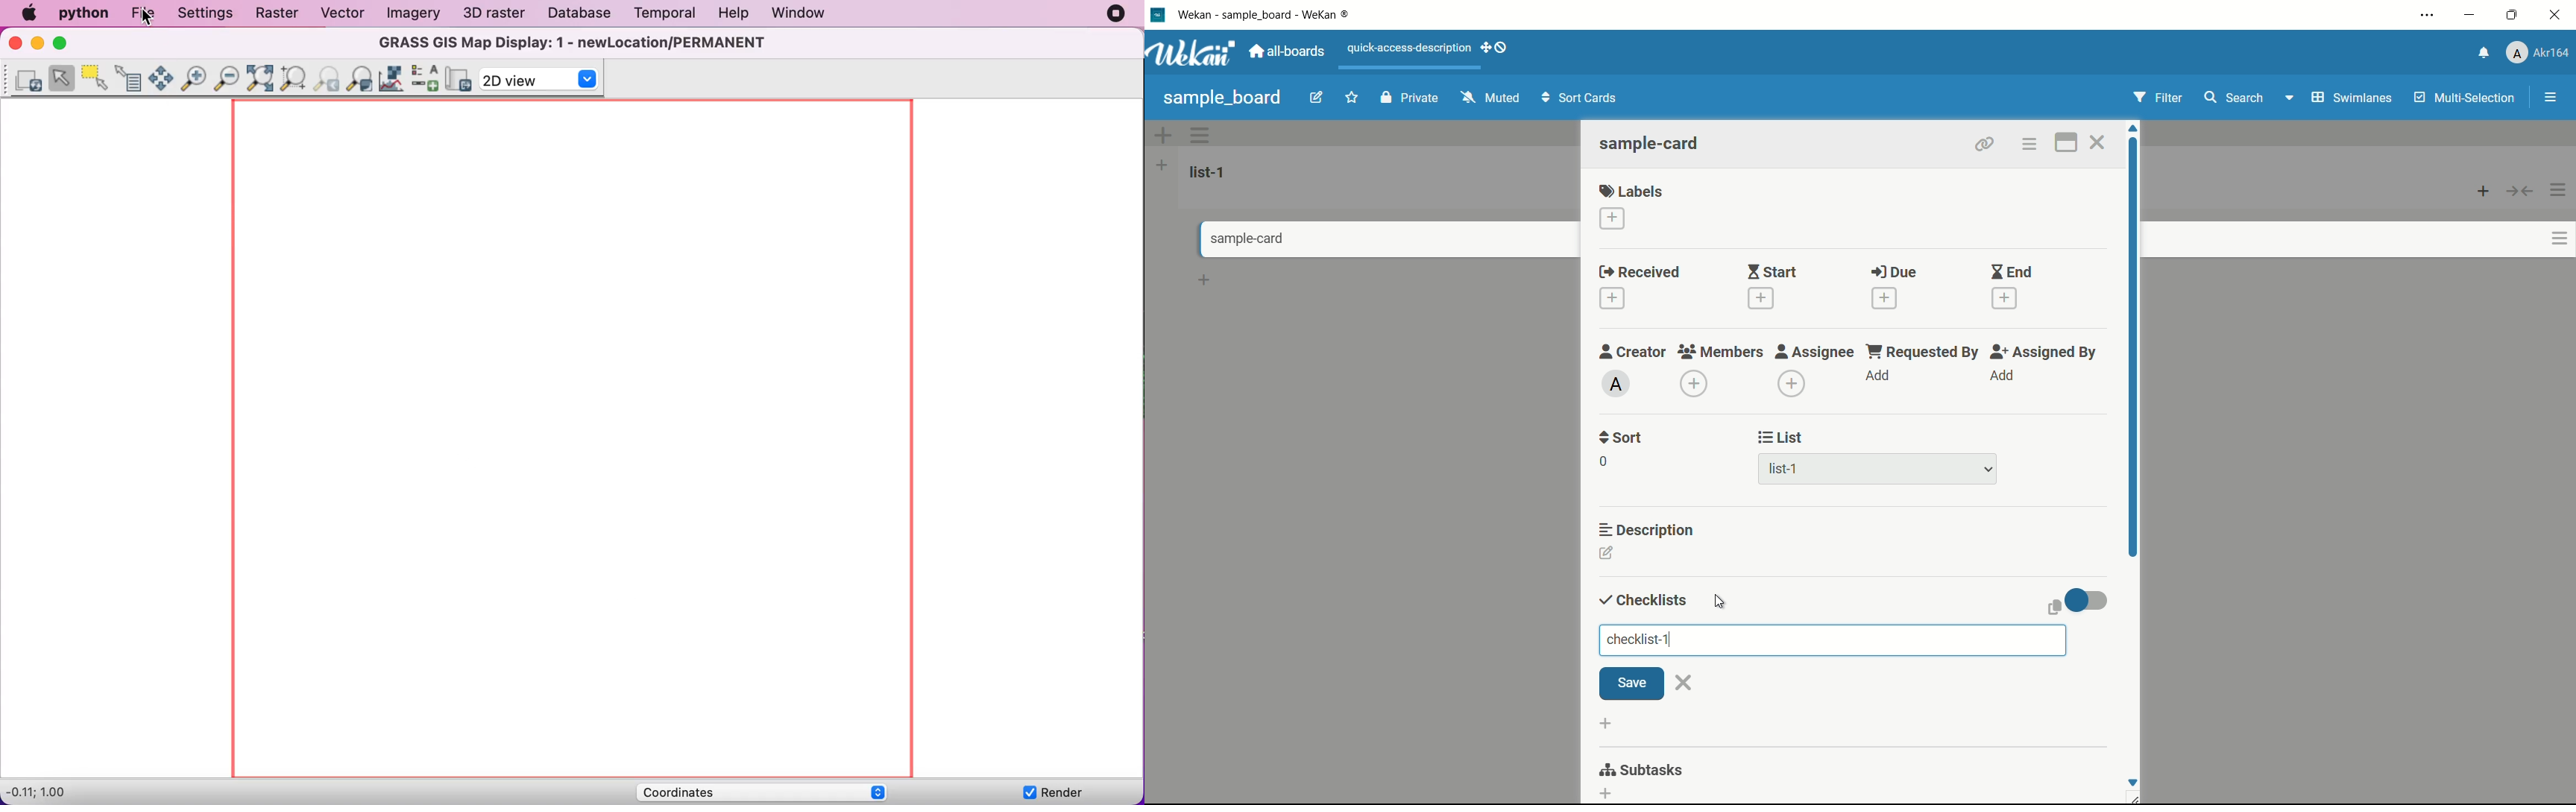 The height and width of the screenshot is (812, 2576). Describe the element at coordinates (1815, 352) in the screenshot. I see `assignee` at that location.